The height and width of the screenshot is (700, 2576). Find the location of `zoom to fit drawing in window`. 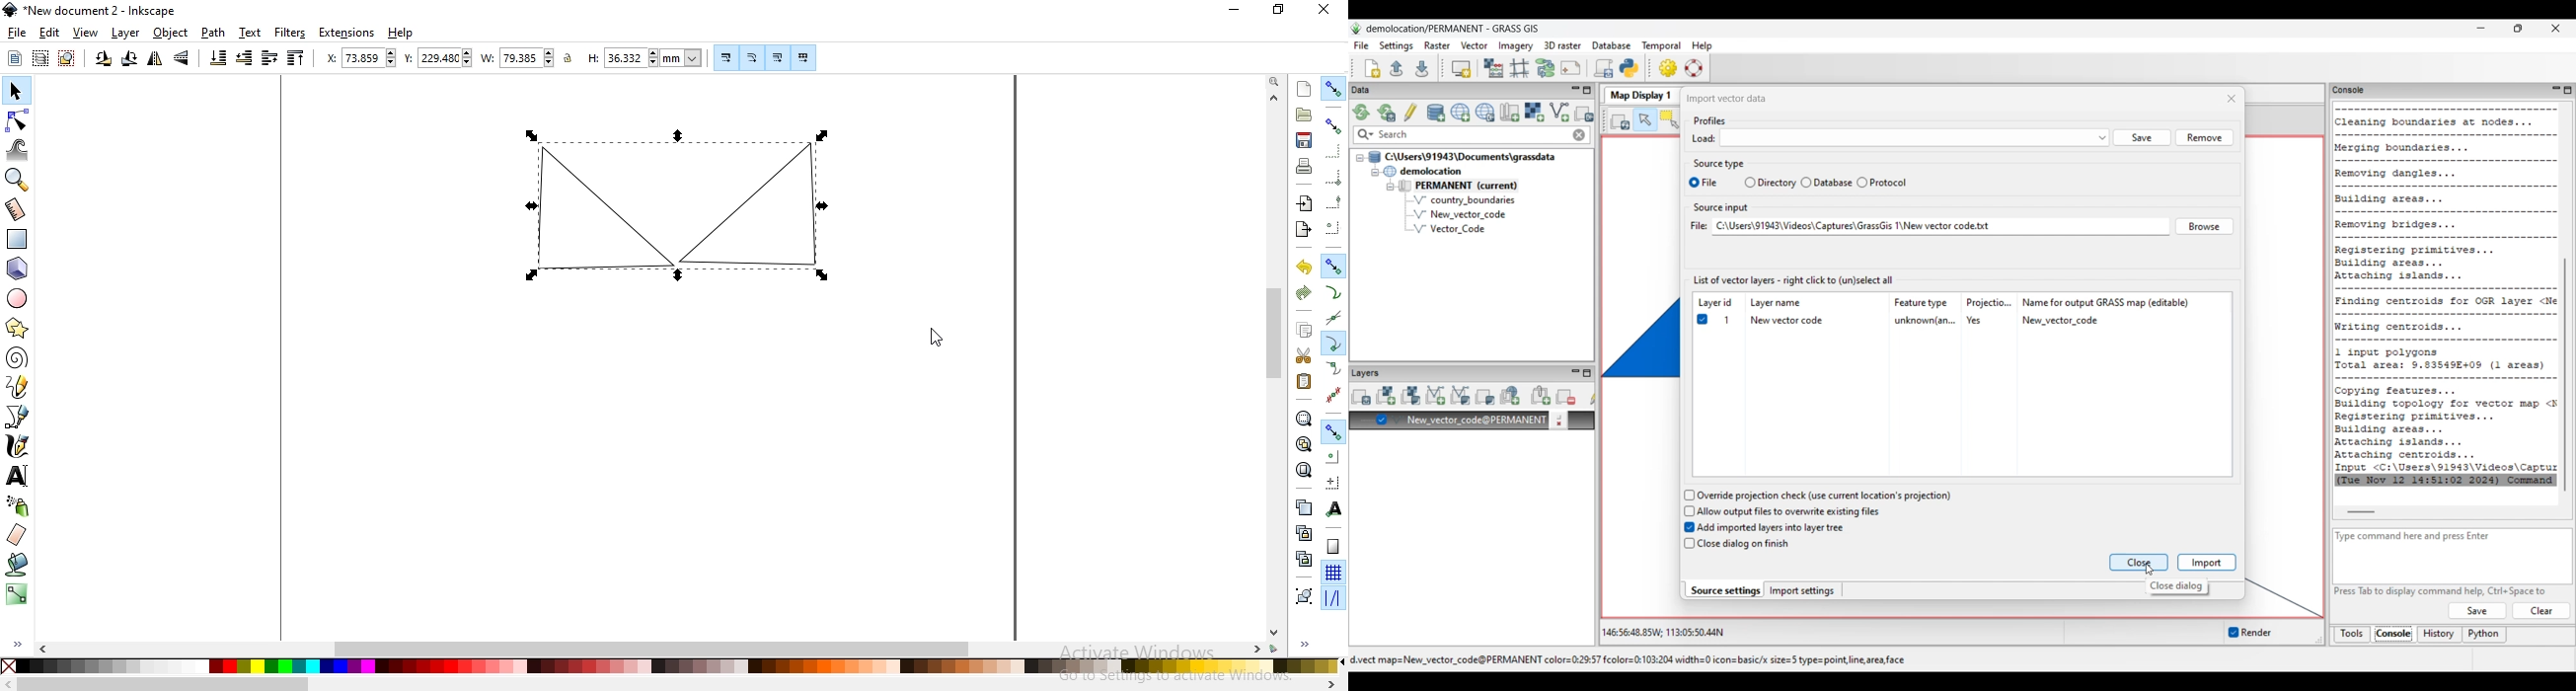

zoom to fit drawing in window is located at coordinates (1303, 442).